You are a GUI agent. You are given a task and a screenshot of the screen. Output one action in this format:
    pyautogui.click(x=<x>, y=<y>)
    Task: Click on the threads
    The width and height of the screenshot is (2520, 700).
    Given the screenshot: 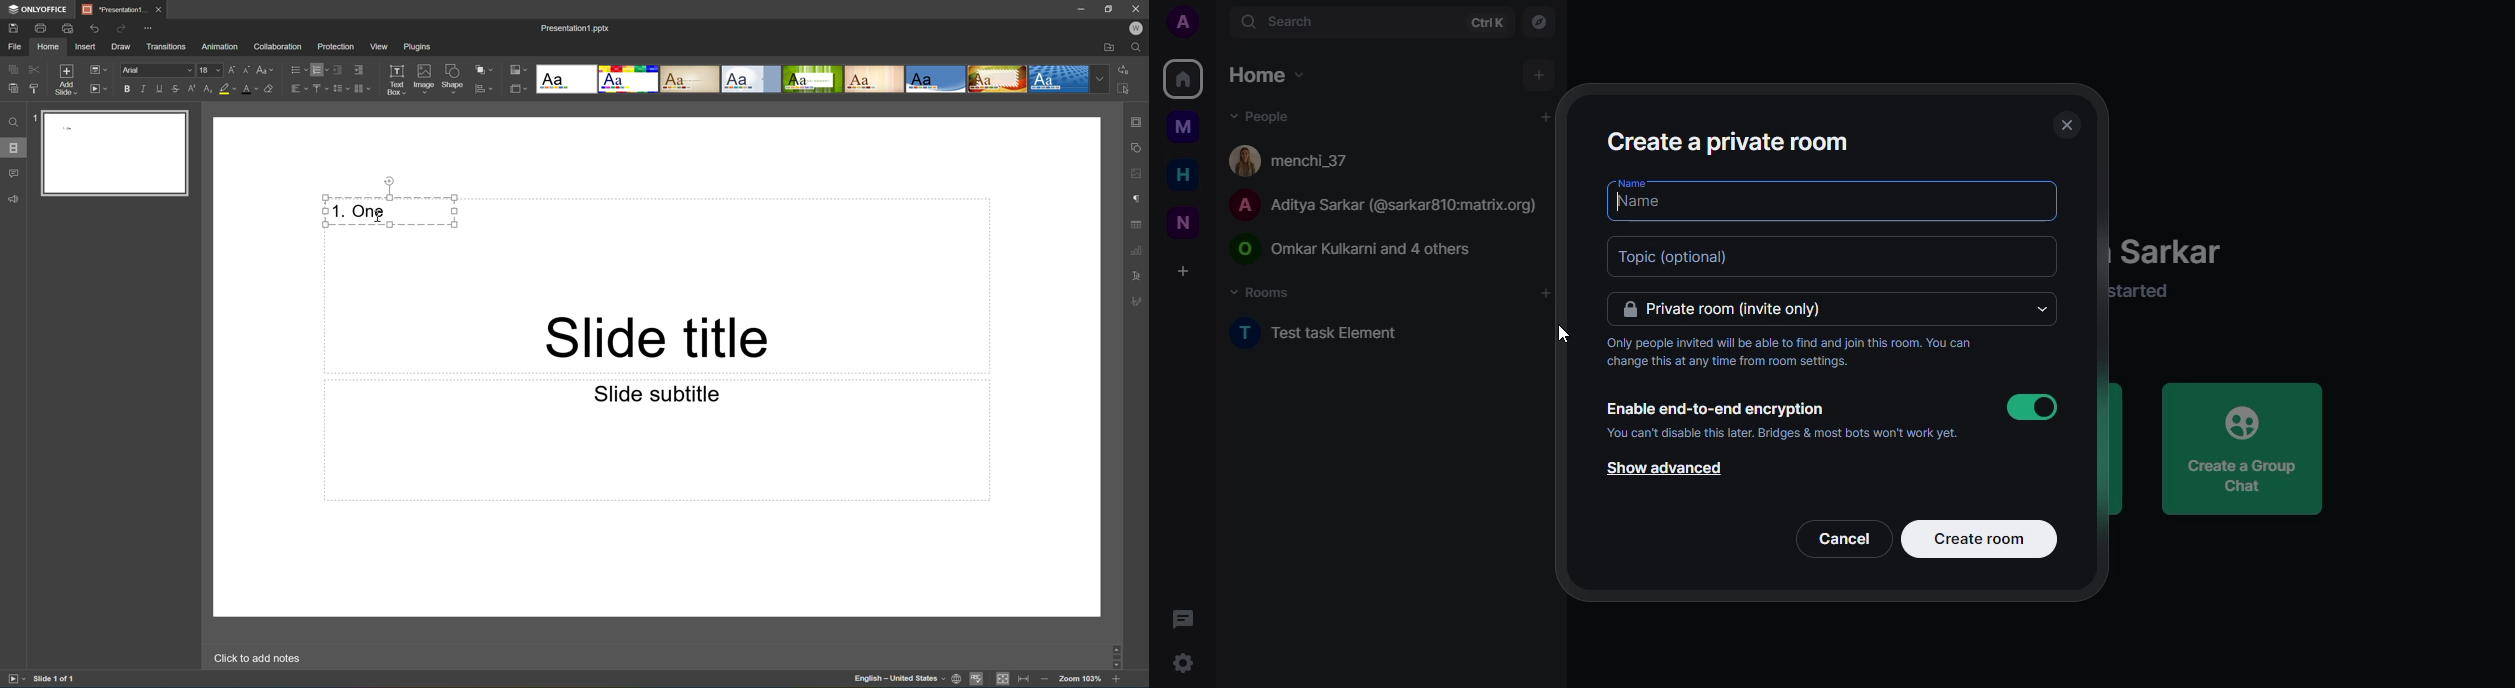 What is the action you would take?
    pyautogui.click(x=1187, y=617)
    